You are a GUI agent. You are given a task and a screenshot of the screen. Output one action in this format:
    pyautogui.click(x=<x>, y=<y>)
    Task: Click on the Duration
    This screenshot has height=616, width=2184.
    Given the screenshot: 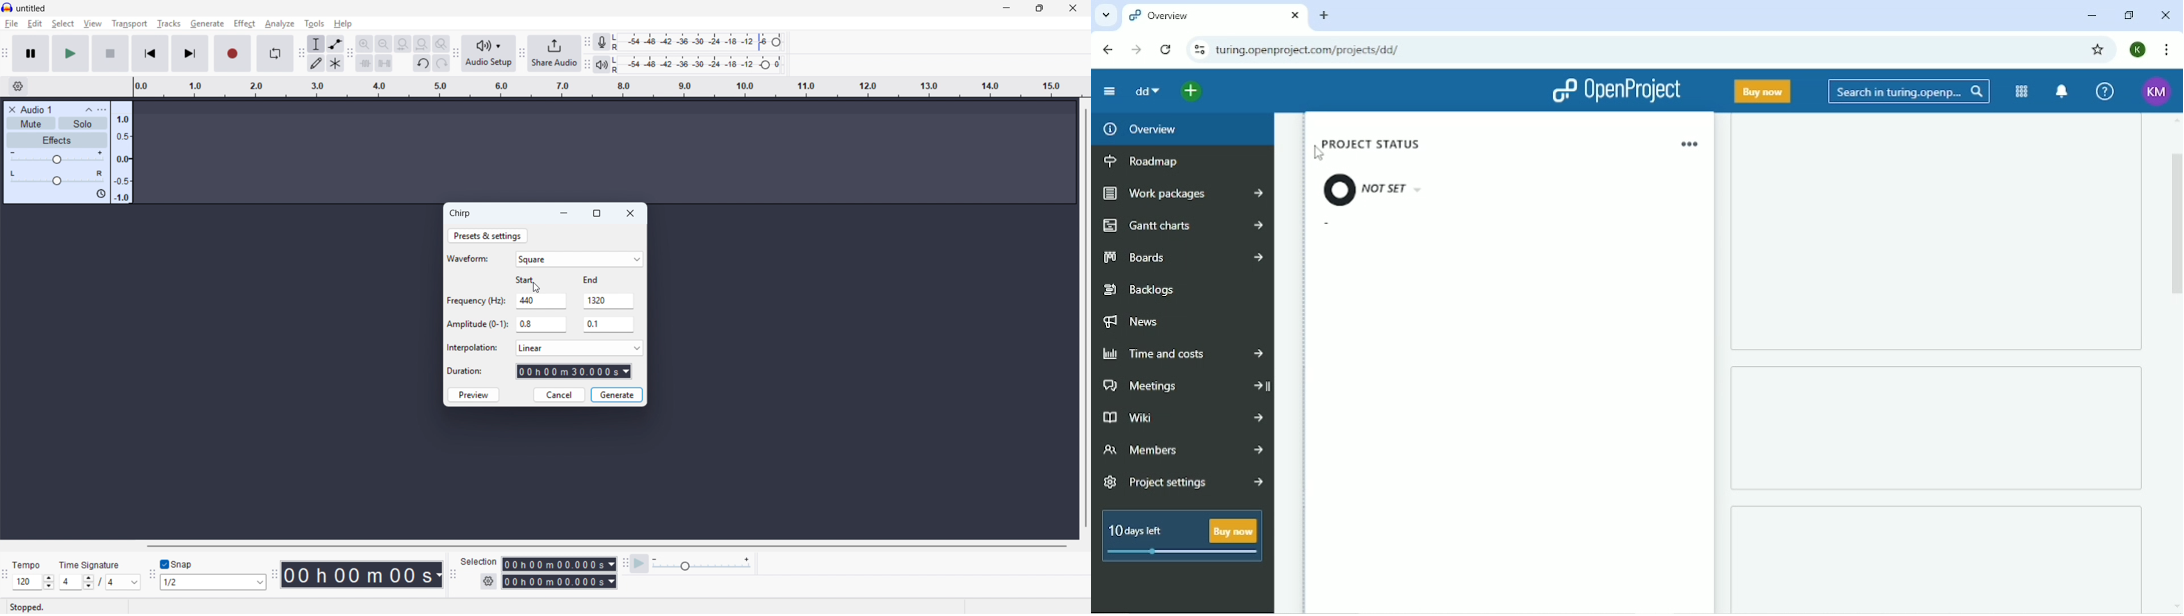 What is the action you would take?
    pyautogui.click(x=466, y=371)
    